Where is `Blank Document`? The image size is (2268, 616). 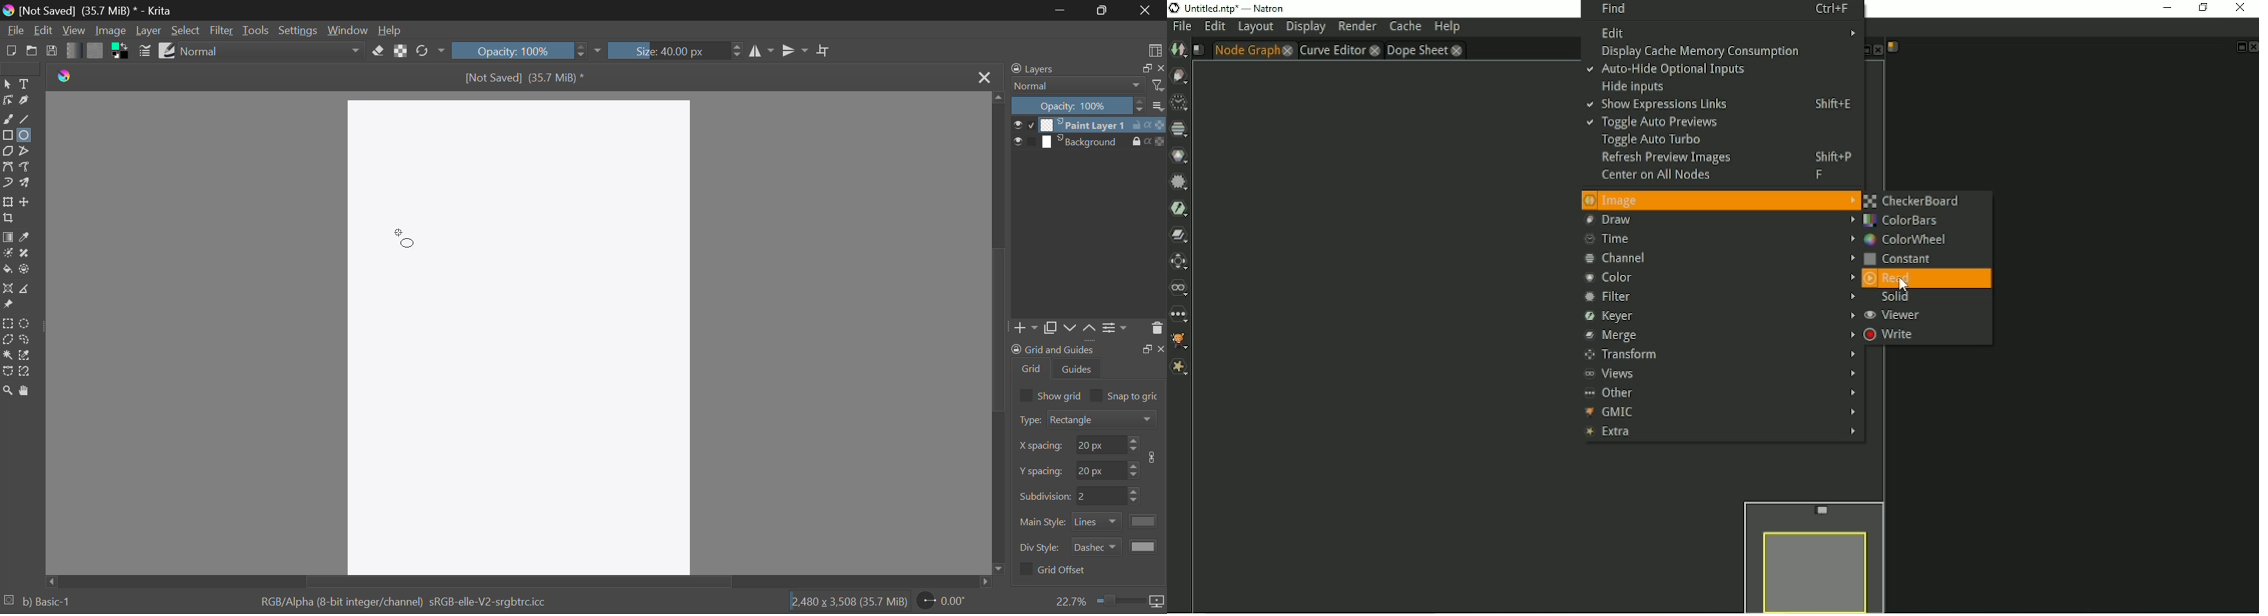
Blank Document is located at coordinates (519, 335).